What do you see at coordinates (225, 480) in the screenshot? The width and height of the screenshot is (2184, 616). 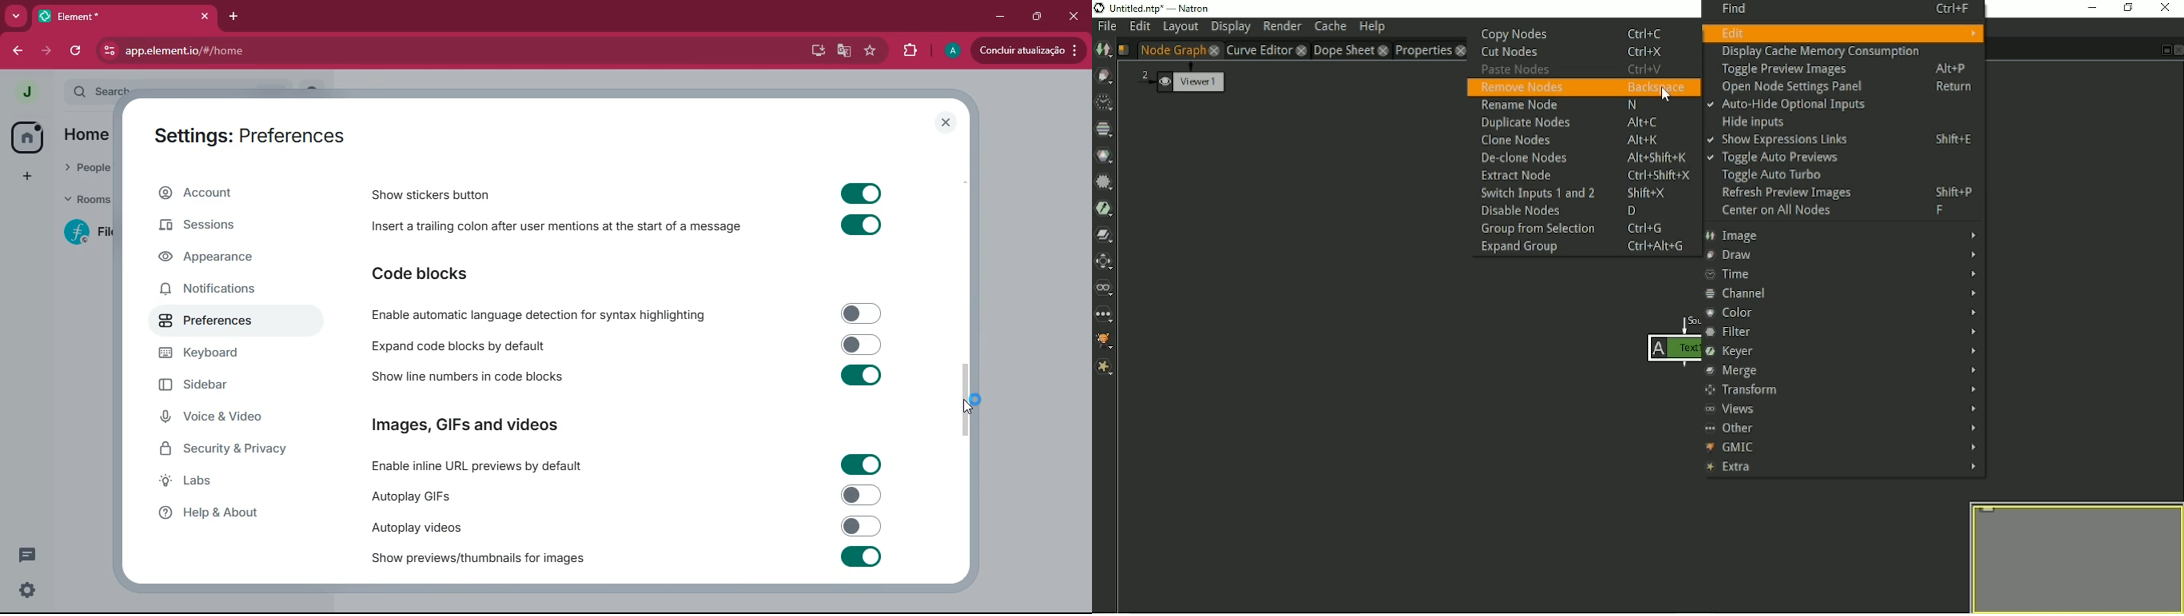 I see `Labs` at bounding box center [225, 480].